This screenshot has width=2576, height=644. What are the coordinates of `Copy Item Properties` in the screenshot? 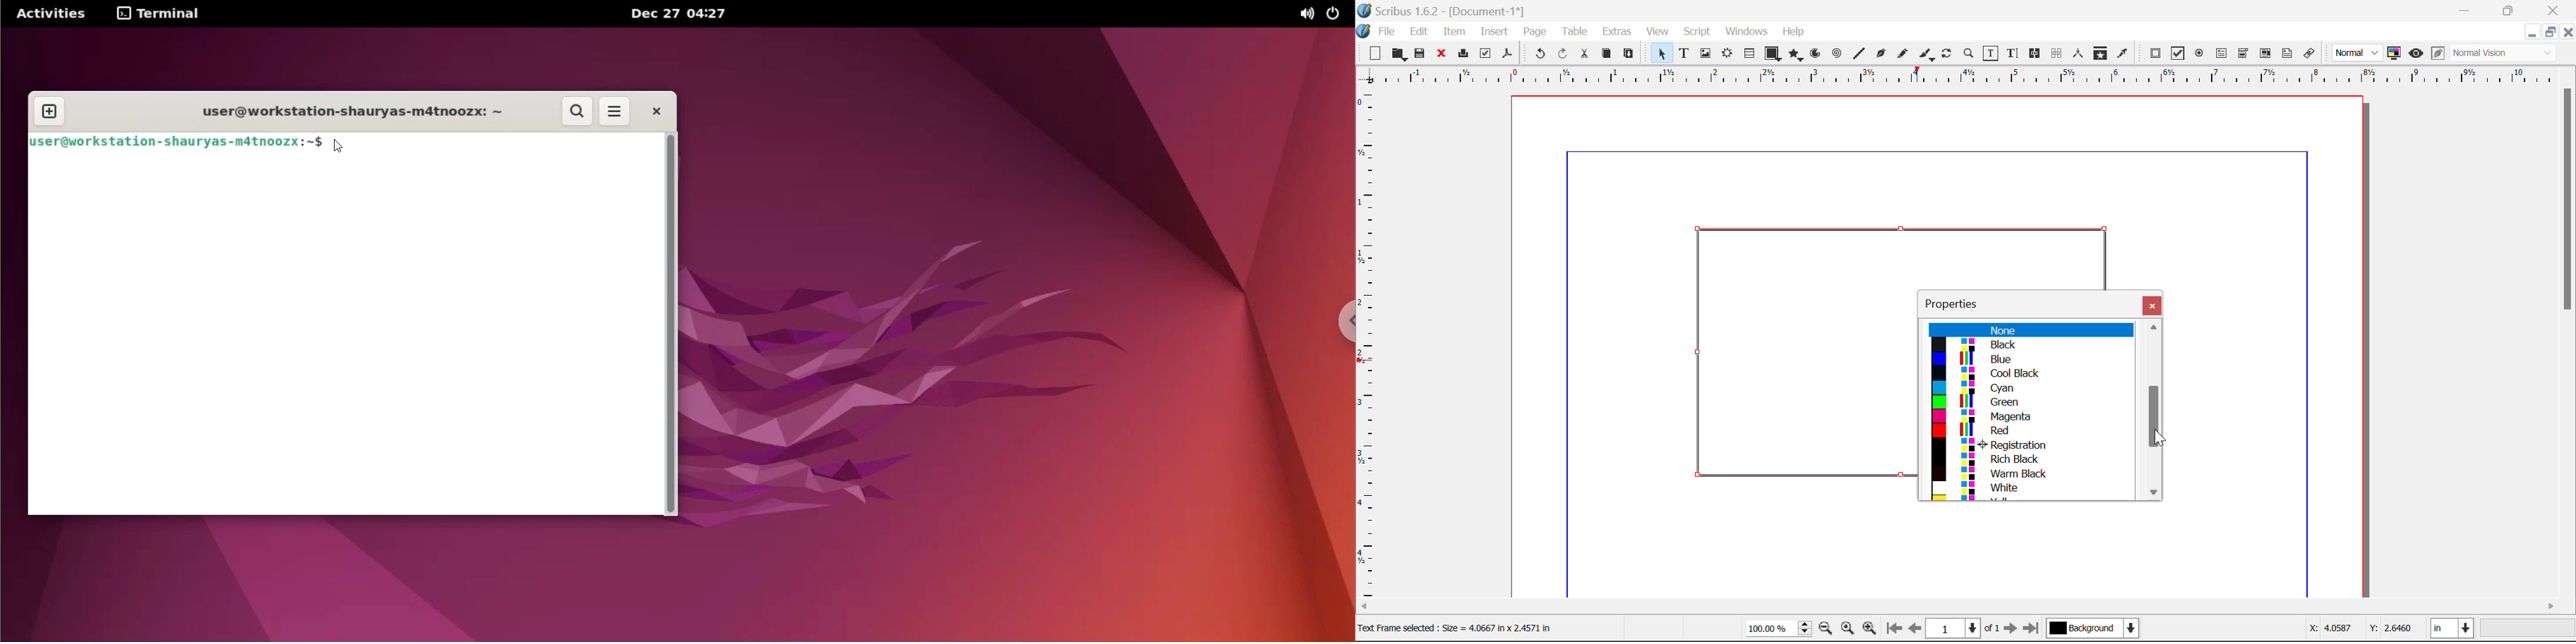 It's located at (2100, 53).